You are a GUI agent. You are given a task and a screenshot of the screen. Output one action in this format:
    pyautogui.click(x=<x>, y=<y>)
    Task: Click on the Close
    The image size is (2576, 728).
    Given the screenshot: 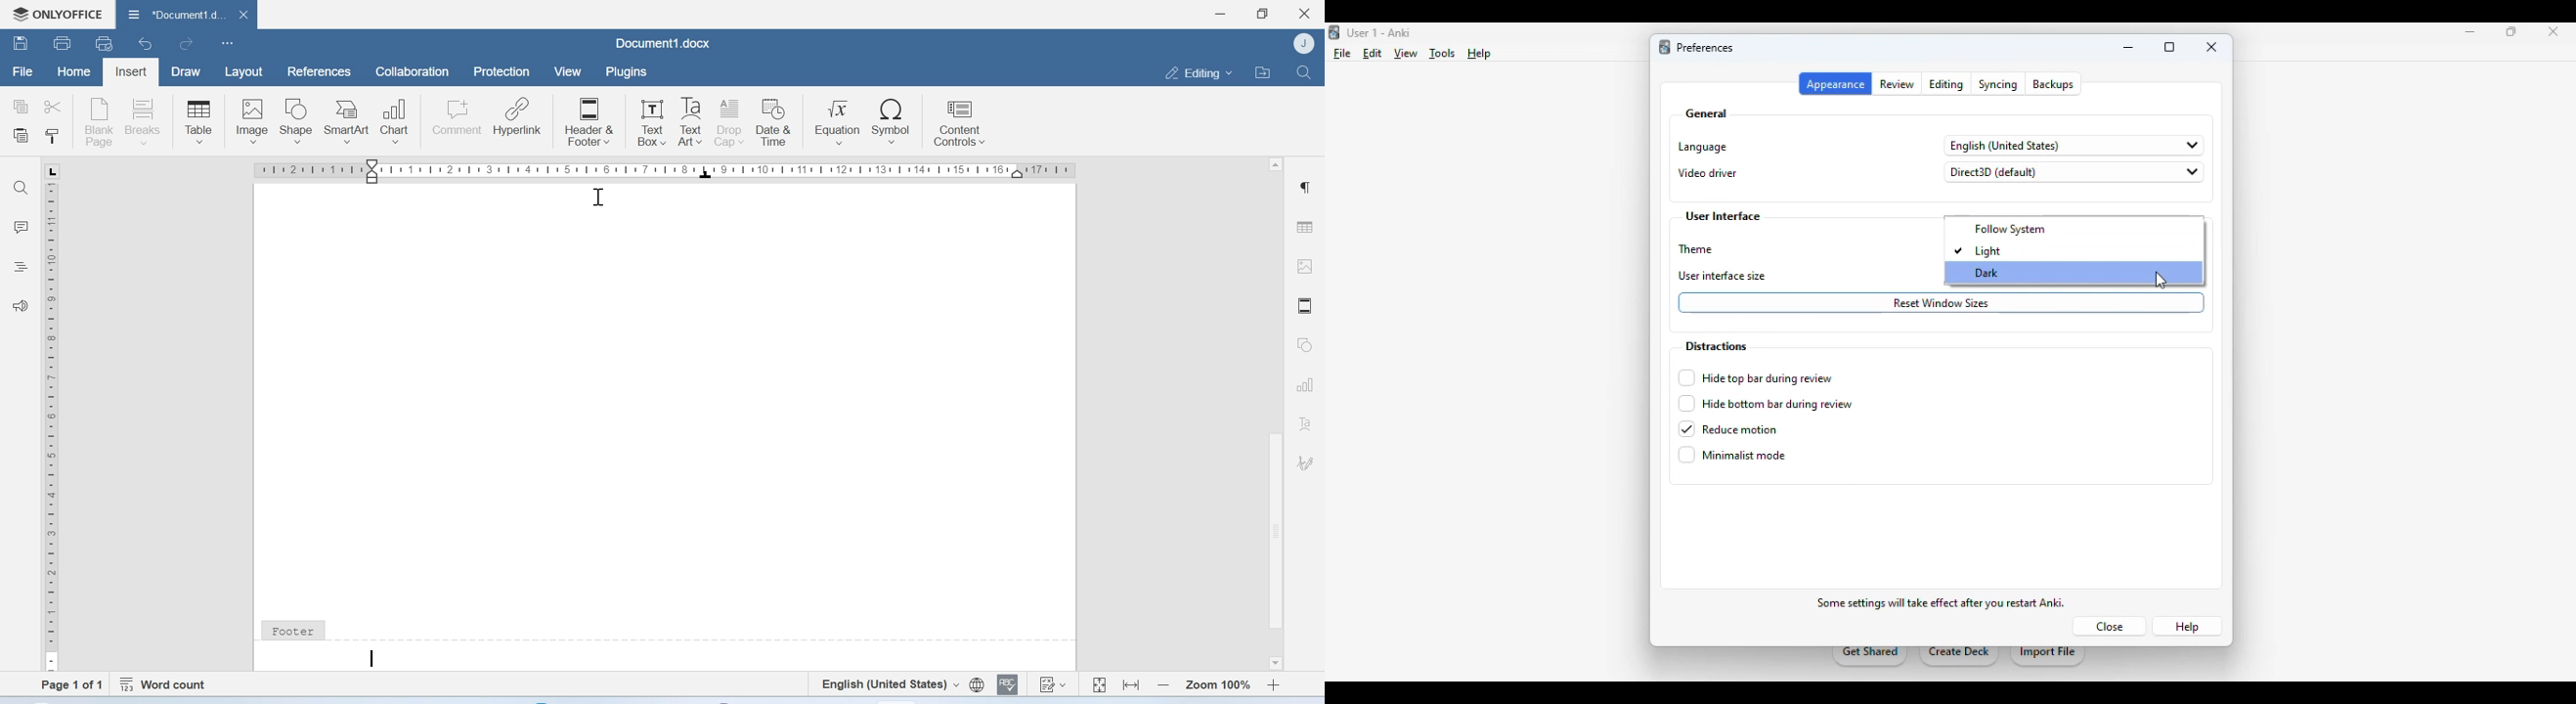 What is the action you would take?
    pyautogui.click(x=1305, y=14)
    